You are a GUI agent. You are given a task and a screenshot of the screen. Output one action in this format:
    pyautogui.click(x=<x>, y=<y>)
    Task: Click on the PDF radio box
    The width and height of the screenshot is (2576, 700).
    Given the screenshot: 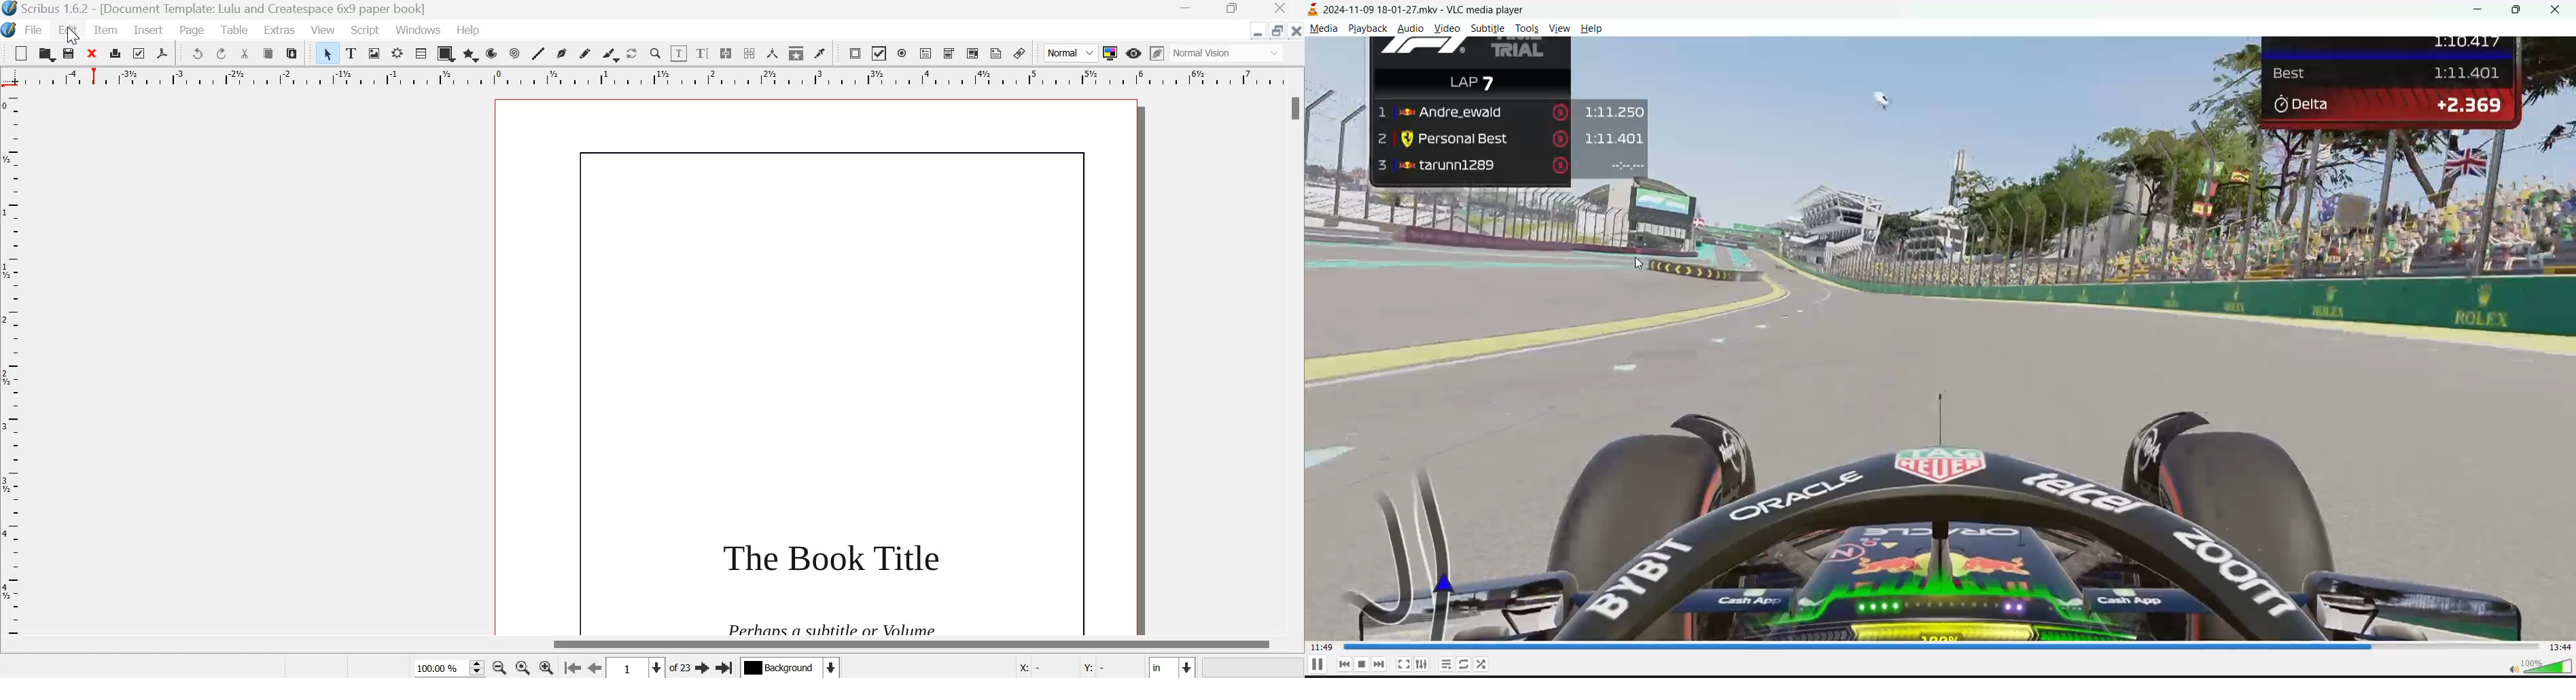 What is the action you would take?
    pyautogui.click(x=902, y=53)
    